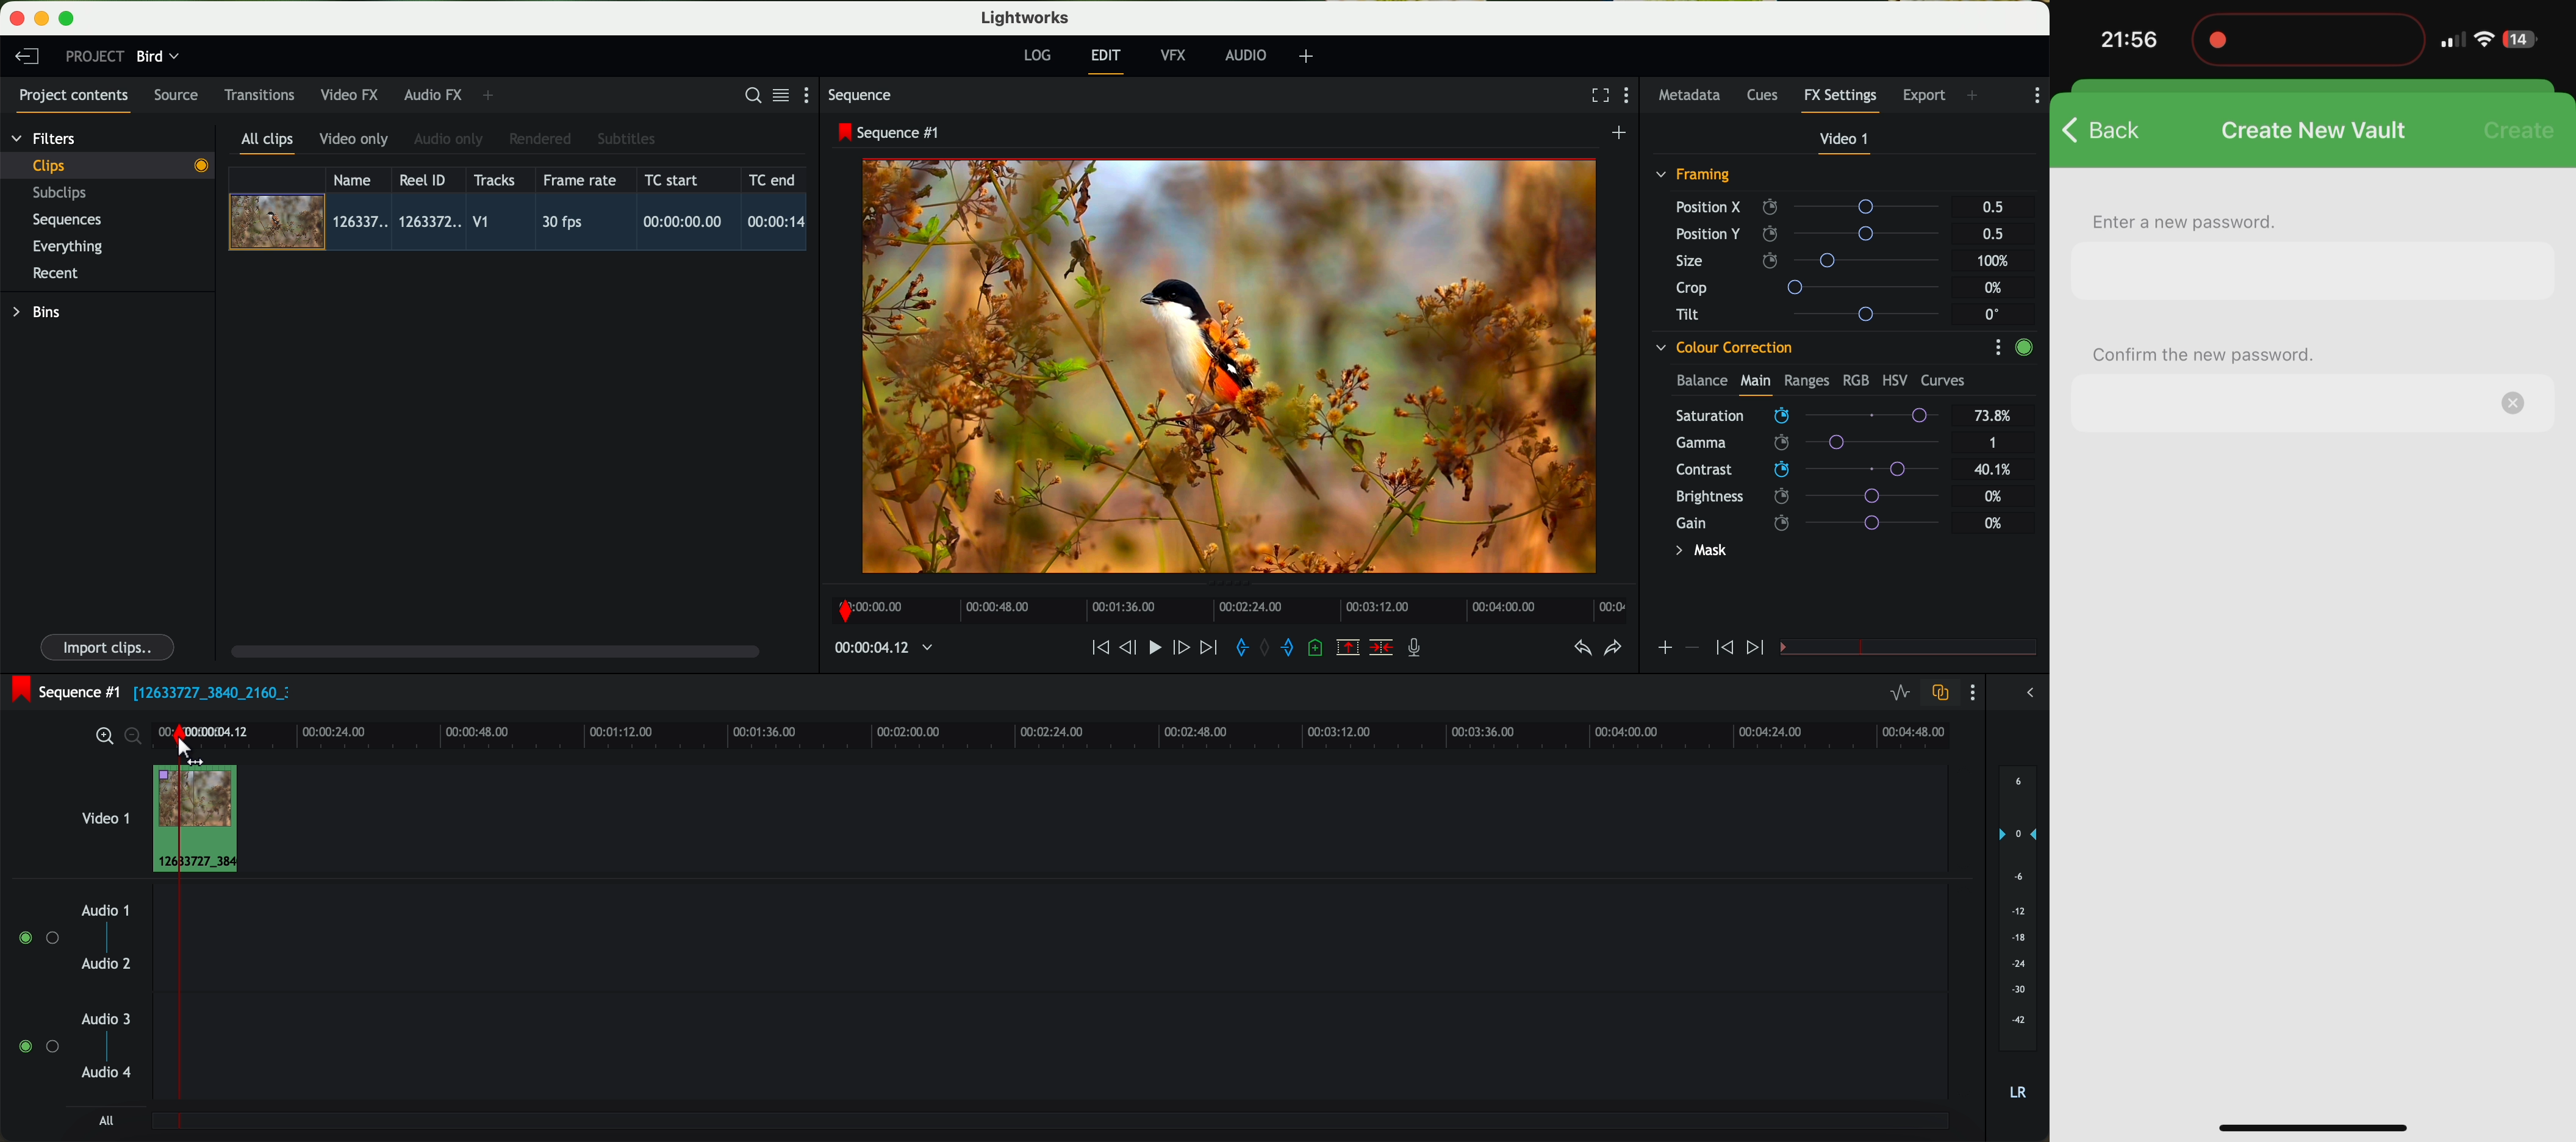 The width and height of the screenshot is (2576, 1148). What do you see at coordinates (875, 649) in the screenshot?
I see `timeline` at bounding box center [875, 649].